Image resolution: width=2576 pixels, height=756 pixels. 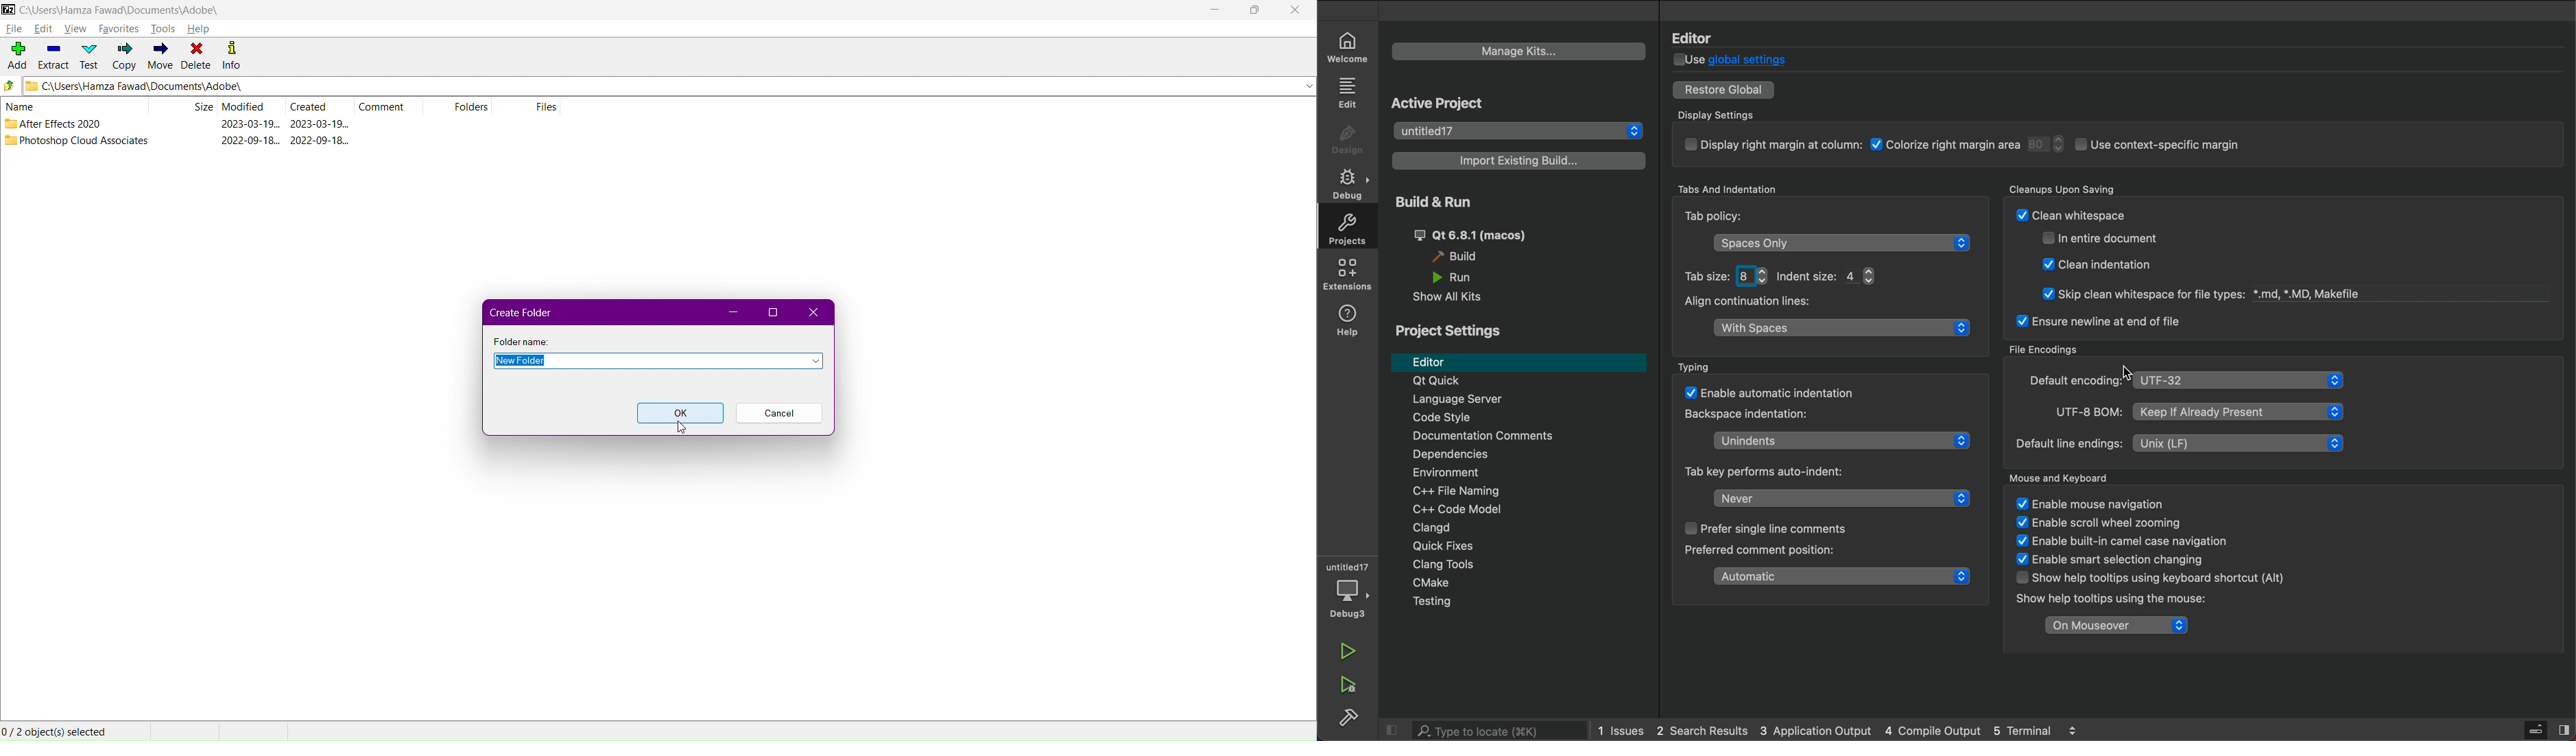 I want to click on Window Name, so click(x=111, y=10).